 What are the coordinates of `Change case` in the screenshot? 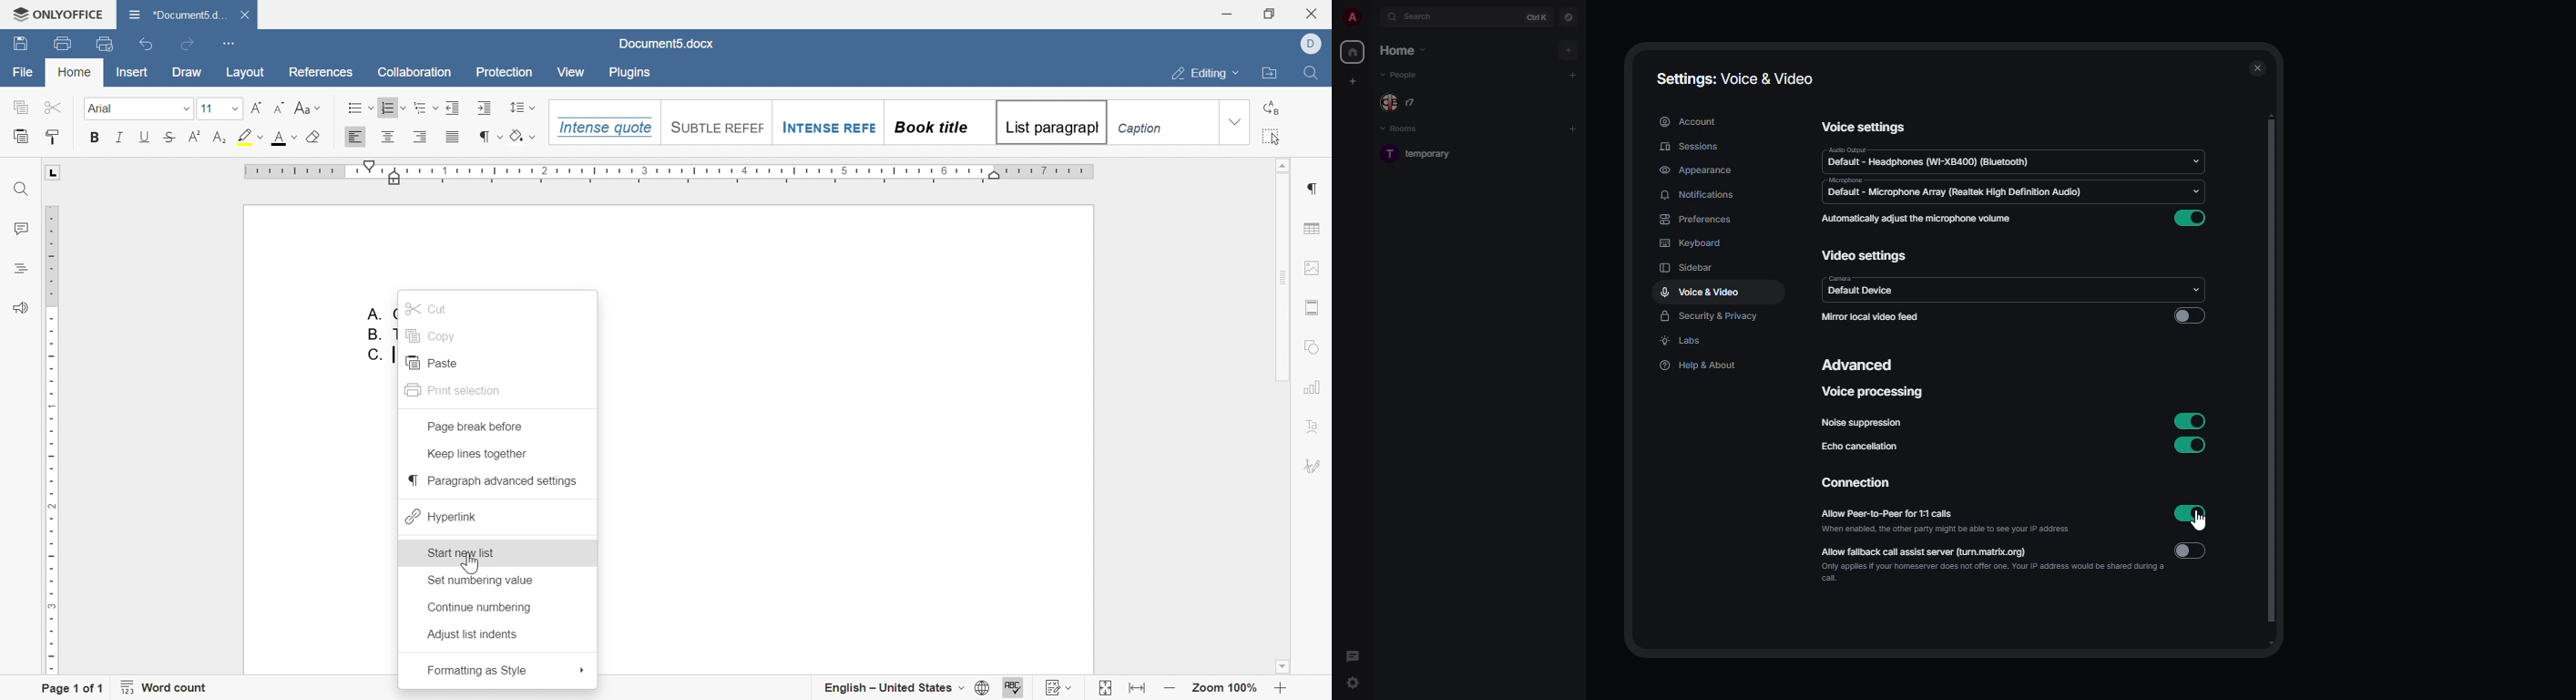 It's located at (308, 108).